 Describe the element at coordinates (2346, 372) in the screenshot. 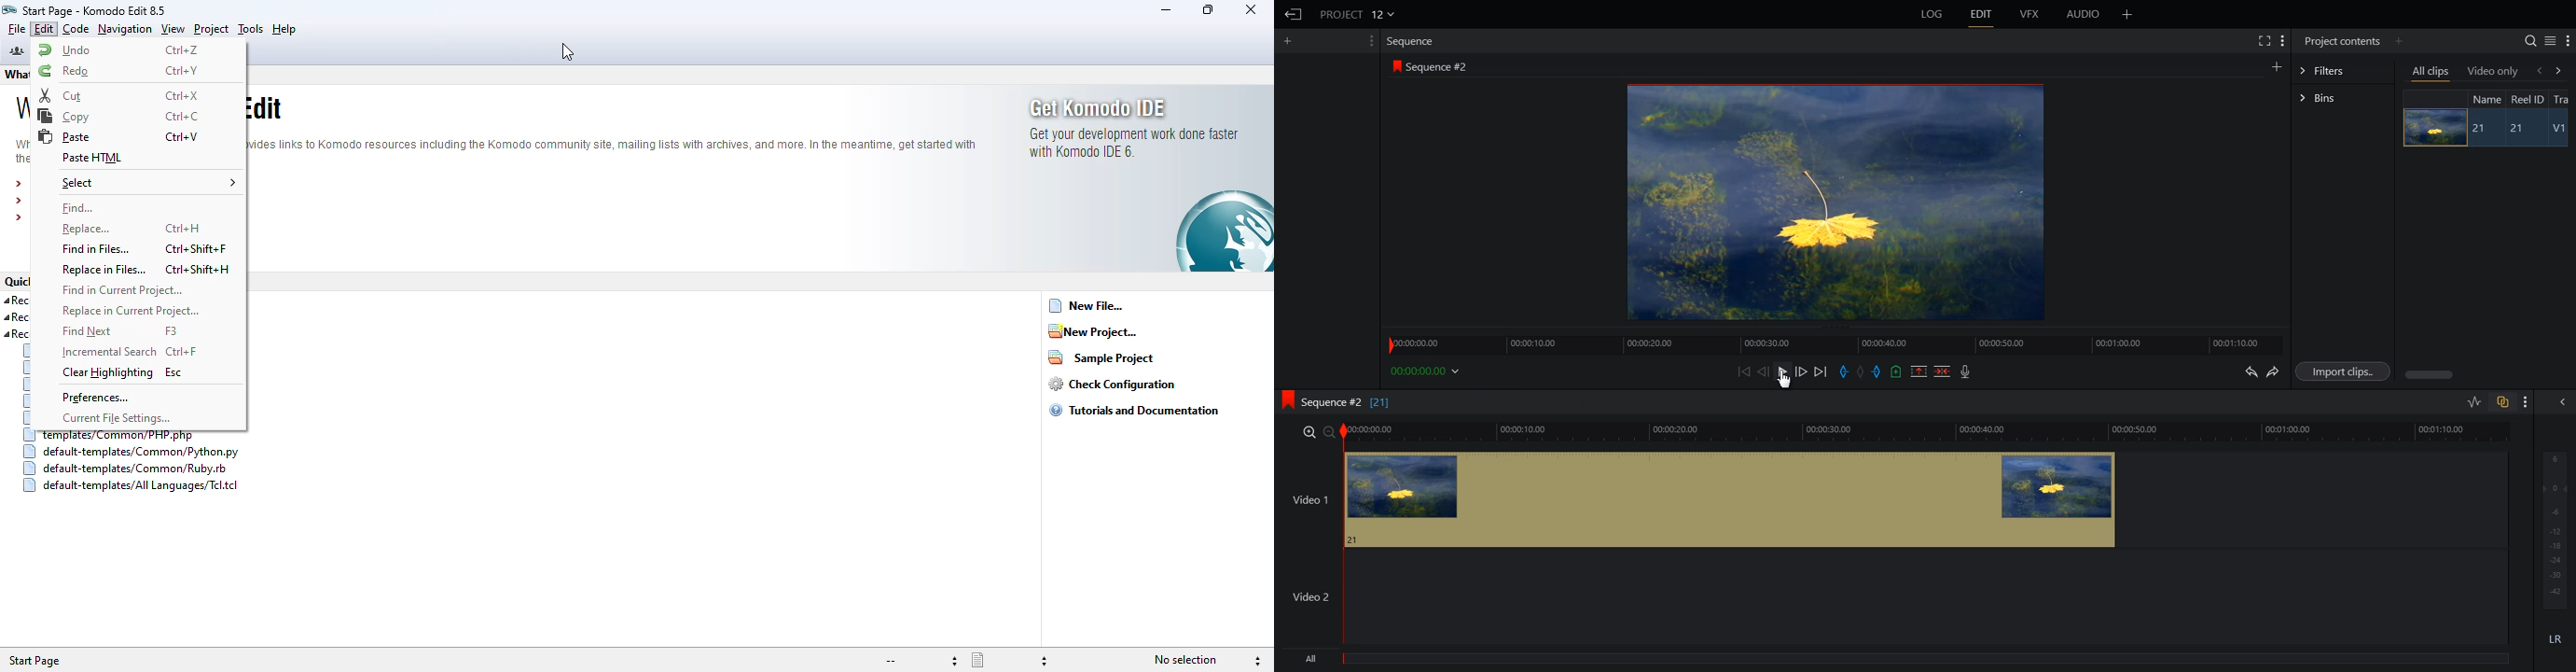

I see `Import clips` at that location.